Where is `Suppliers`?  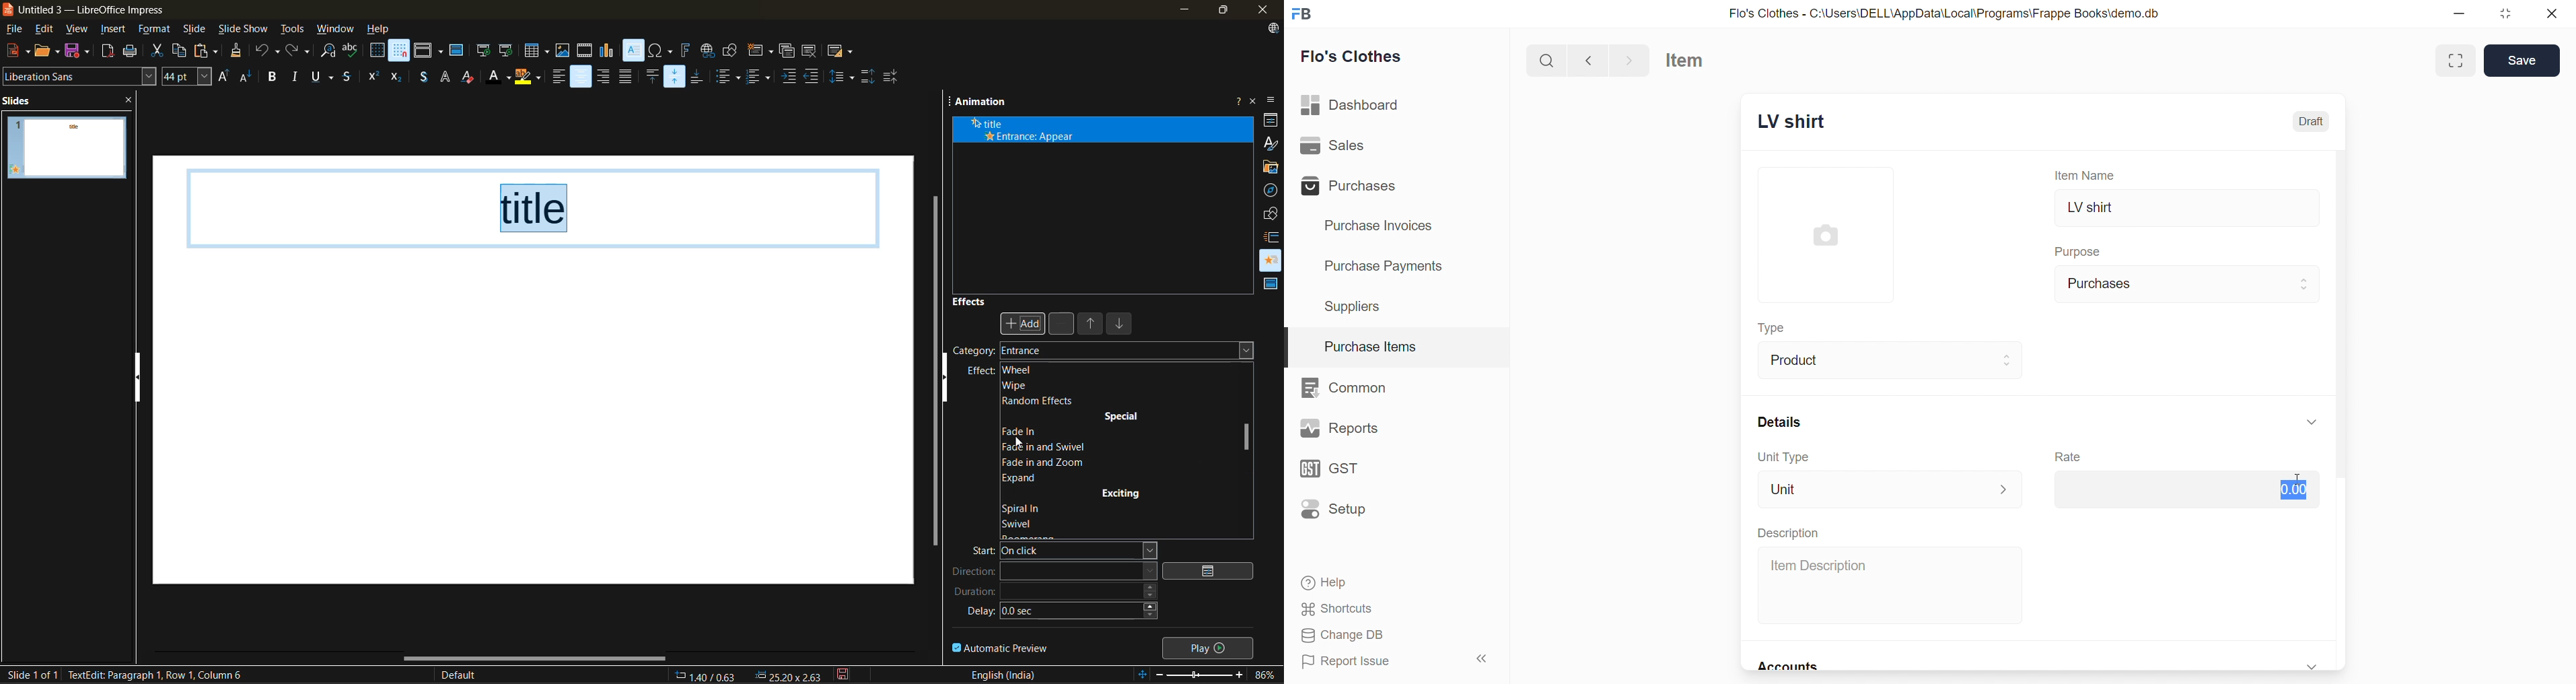 Suppliers is located at coordinates (1358, 306).